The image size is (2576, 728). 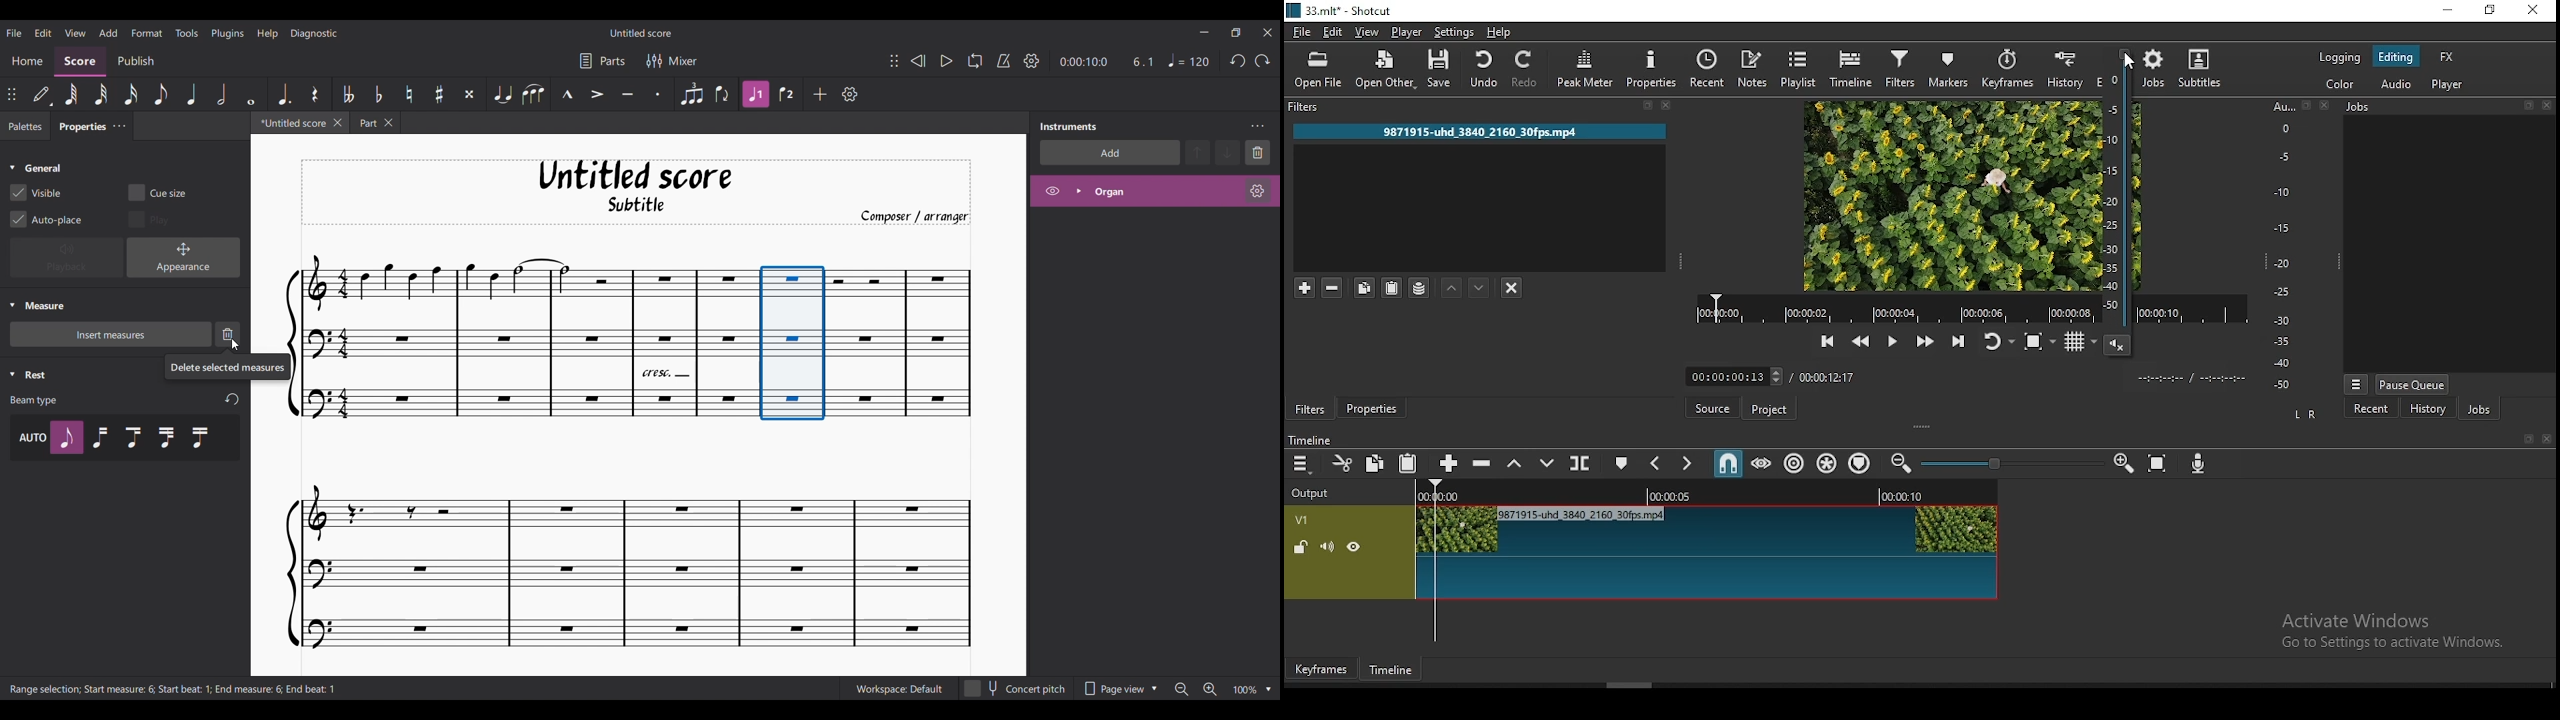 What do you see at coordinates (191, 94) in the screenshot?
I see `Quarter note` at bounding box center [191, 94].